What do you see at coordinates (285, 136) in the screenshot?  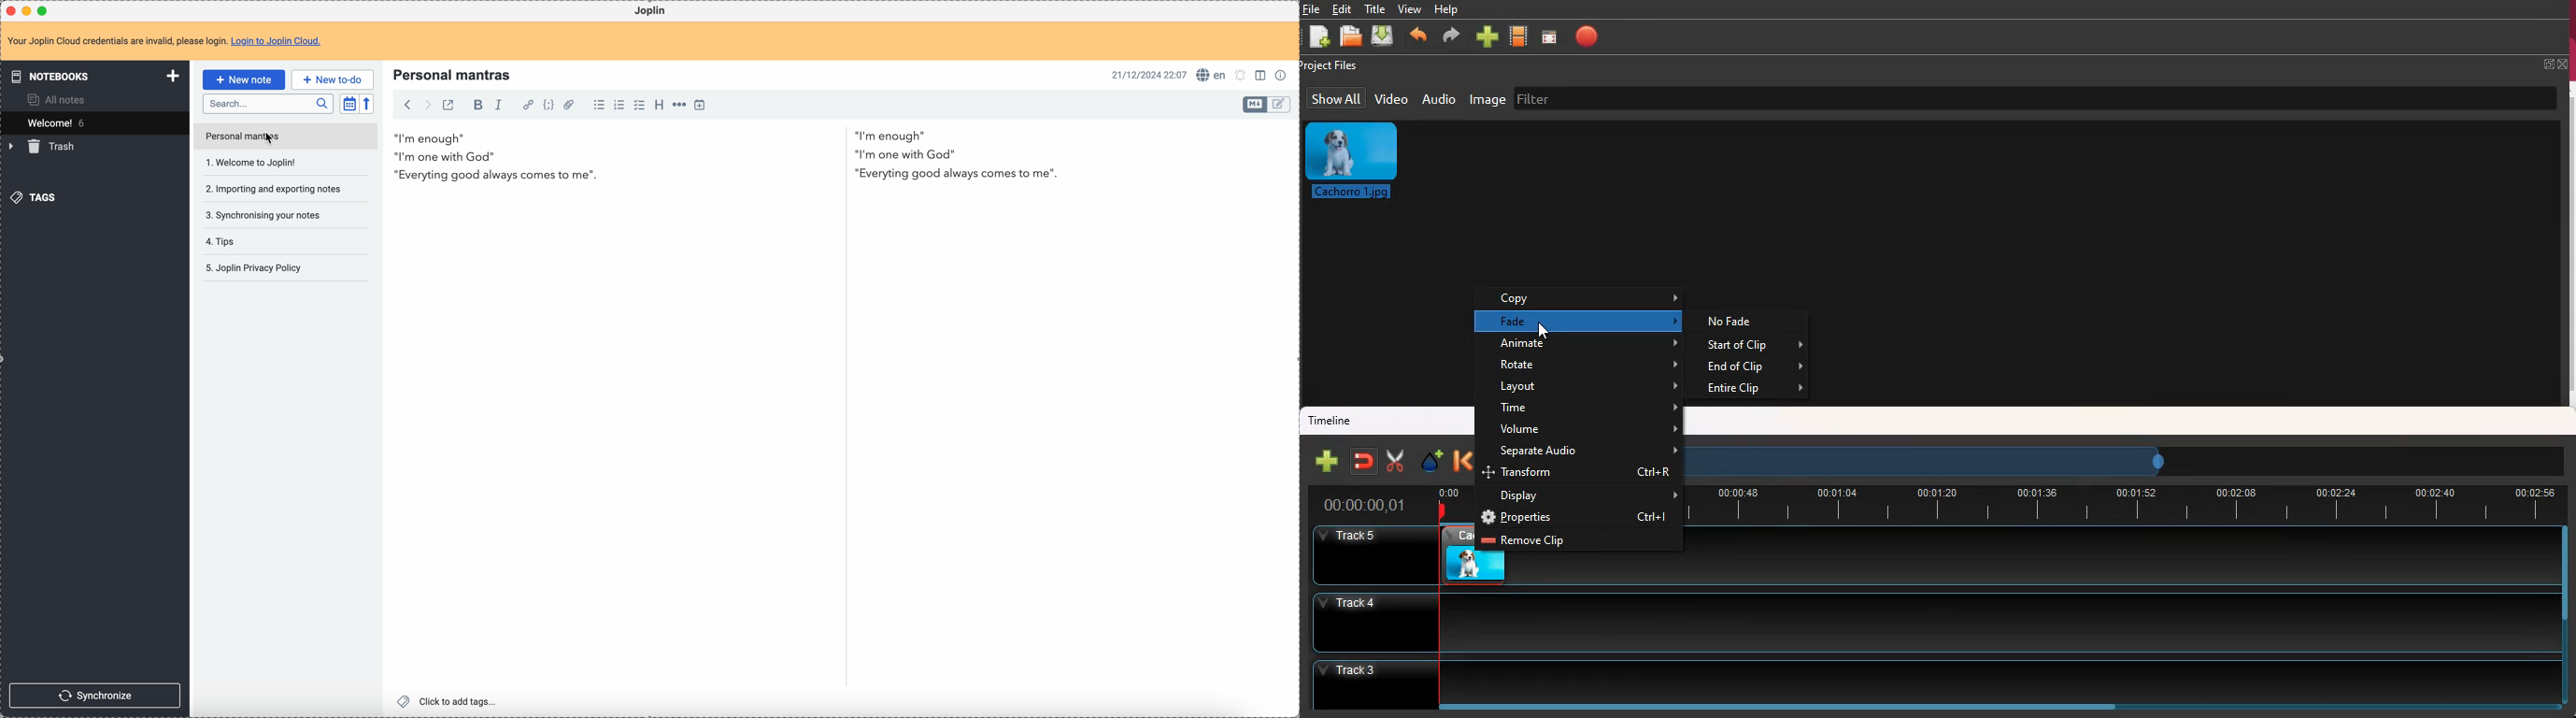 I see `click on personal mantras note` at bounding box center [285, 136].